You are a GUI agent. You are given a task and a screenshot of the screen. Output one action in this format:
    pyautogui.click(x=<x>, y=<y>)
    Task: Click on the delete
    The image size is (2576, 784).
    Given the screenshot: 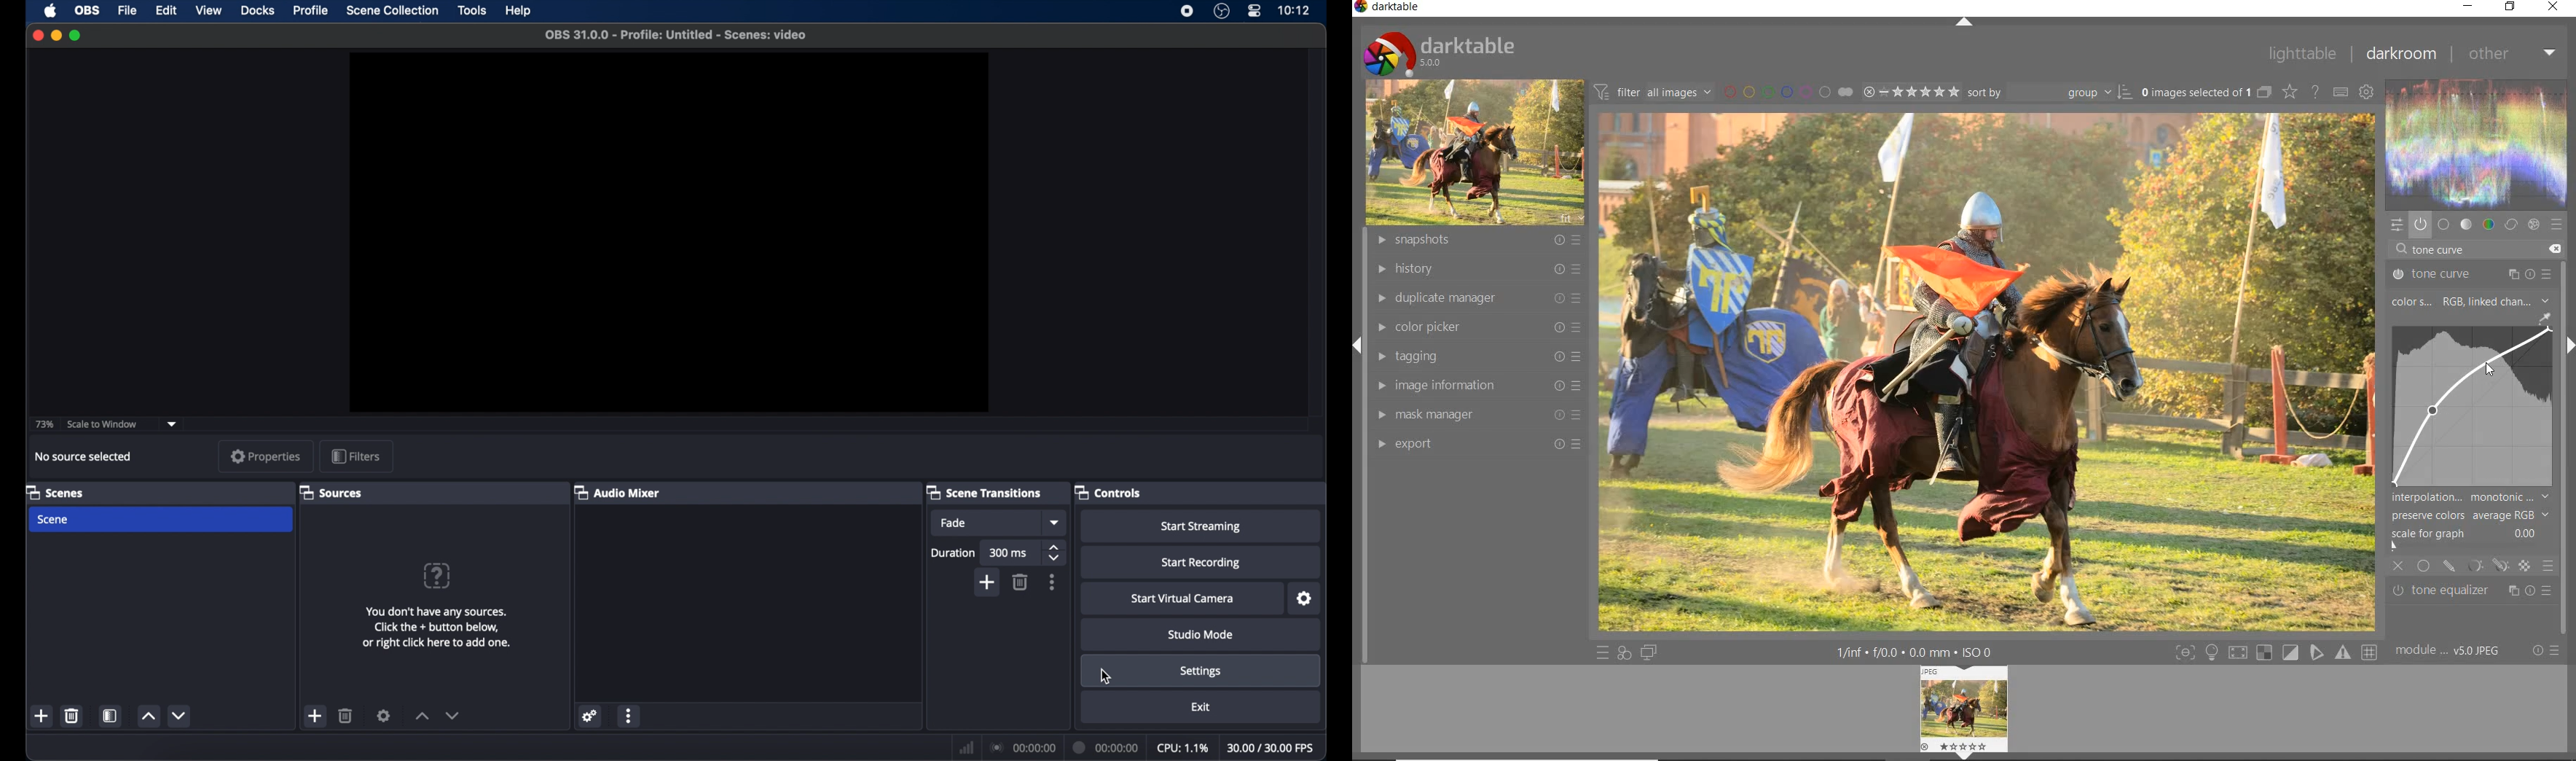 What is the action you would take?
    pyautogui.click(x=346, y=716)
    